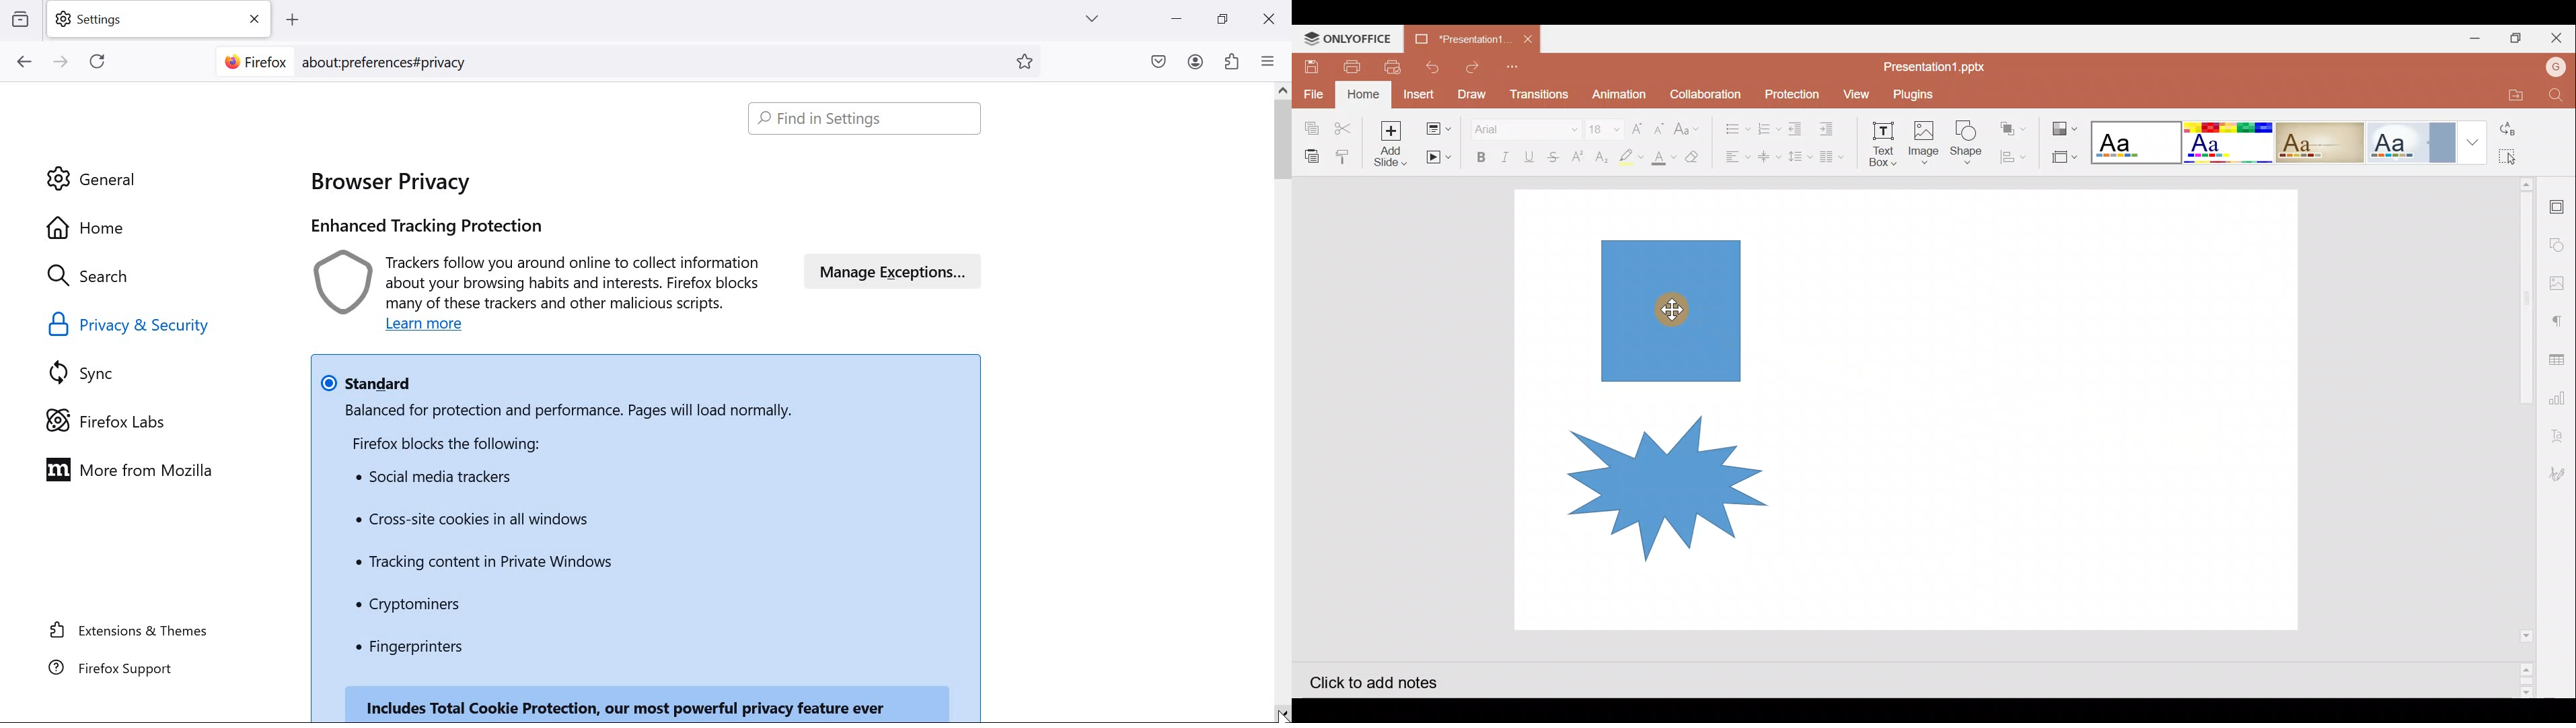 This screenshot has height=728, width=2576. Describe the element at coordinates (1513, 67) in the screenshot. I see `Customize quick access toolbar` at that location.